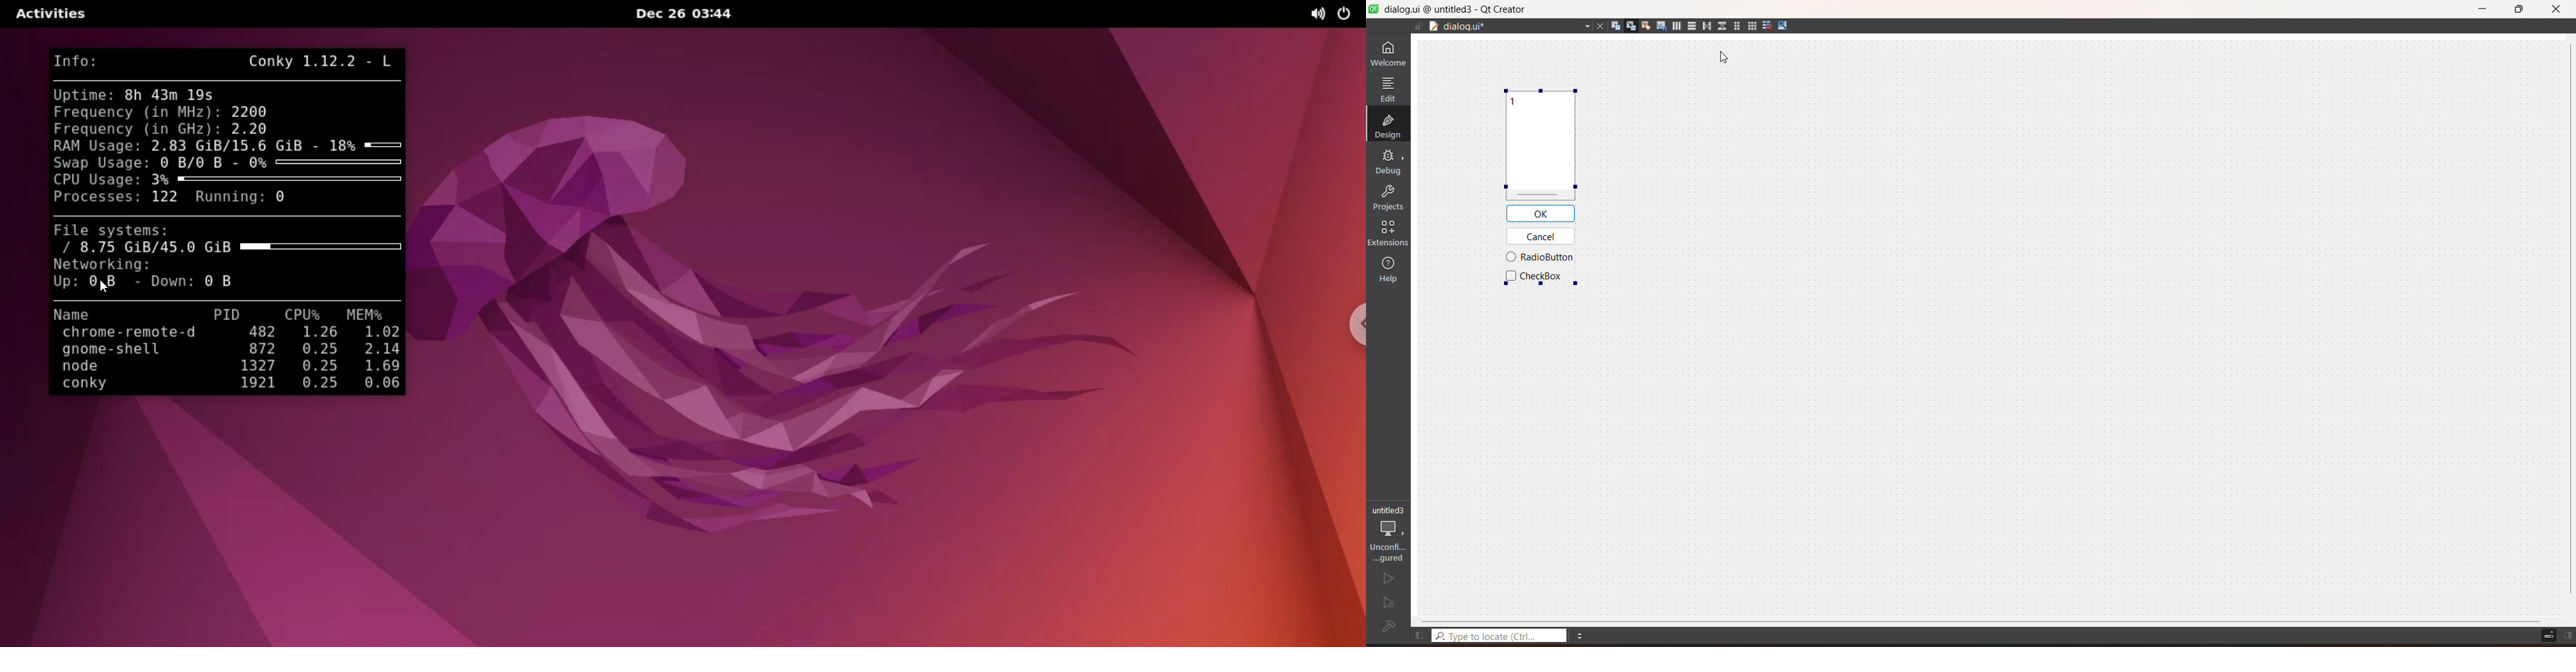  What do you see at coordinates (1752, 25) in the screenshot?
I see `grid layout` at bounding box center [1752, 25].